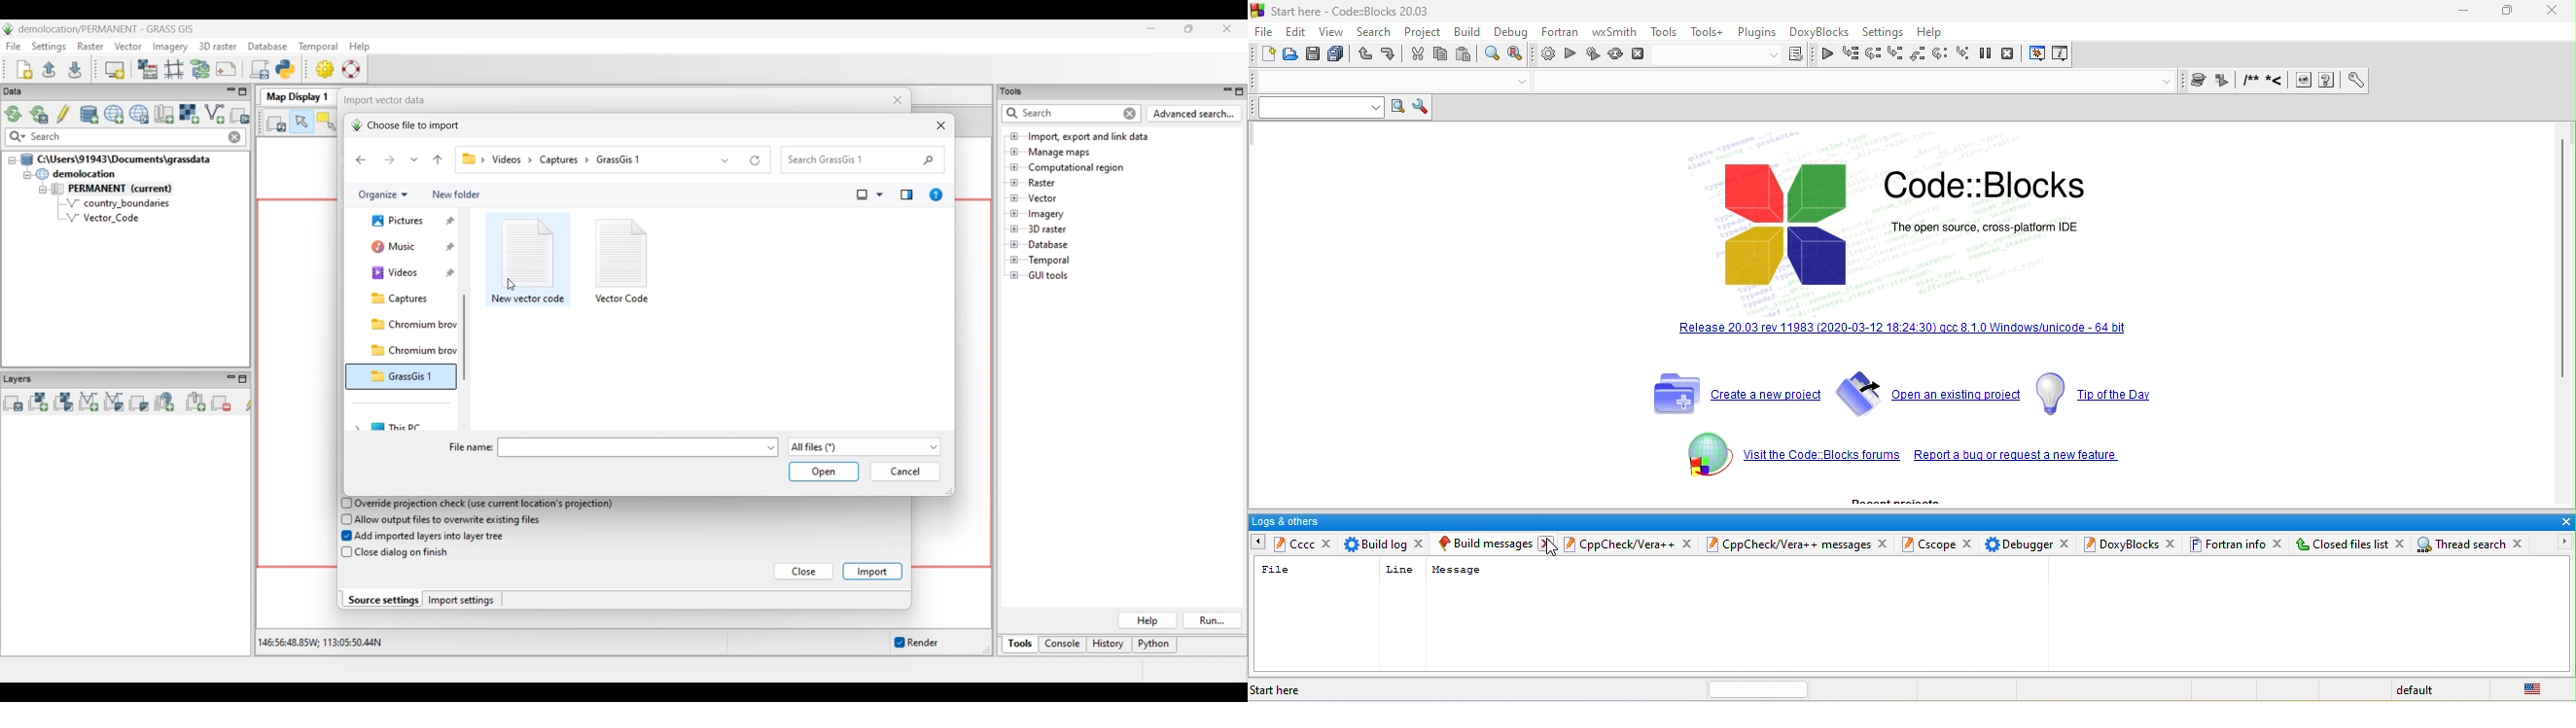 The height and width of the screenshot is (728, 2576). I want to click on paste, so click(1464, 54).